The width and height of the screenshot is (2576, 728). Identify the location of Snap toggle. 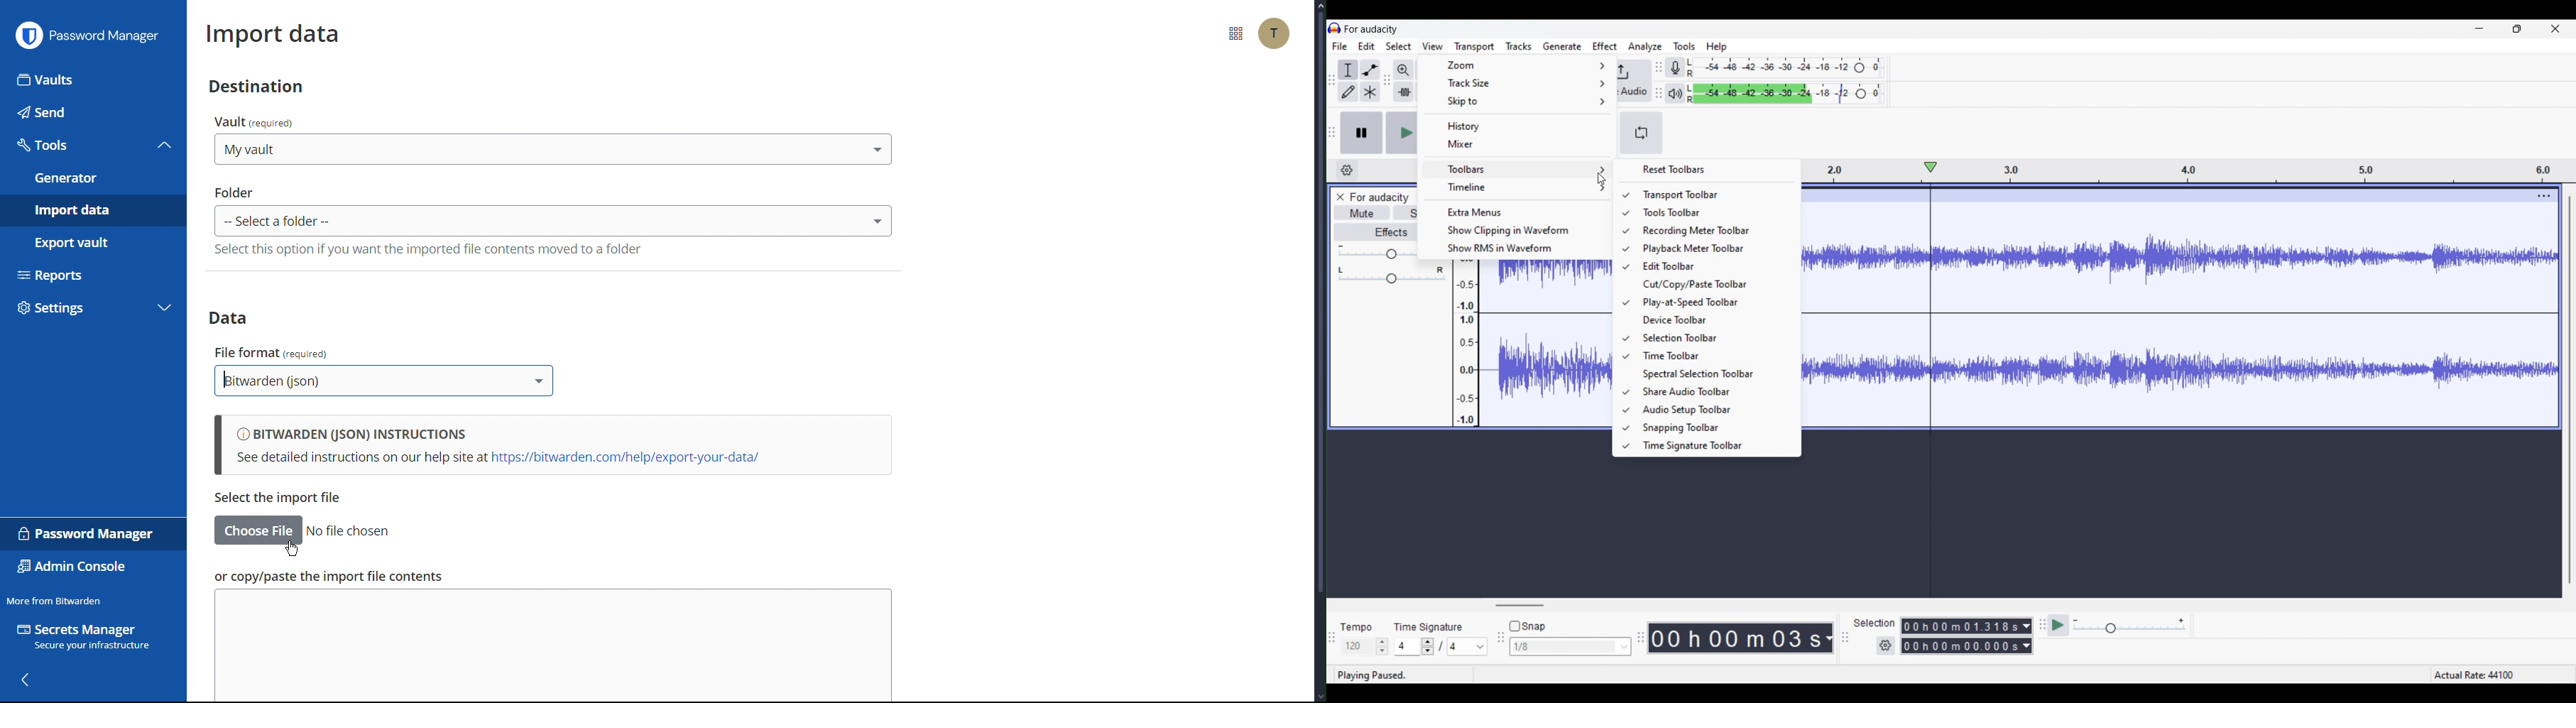
(1527, 626).